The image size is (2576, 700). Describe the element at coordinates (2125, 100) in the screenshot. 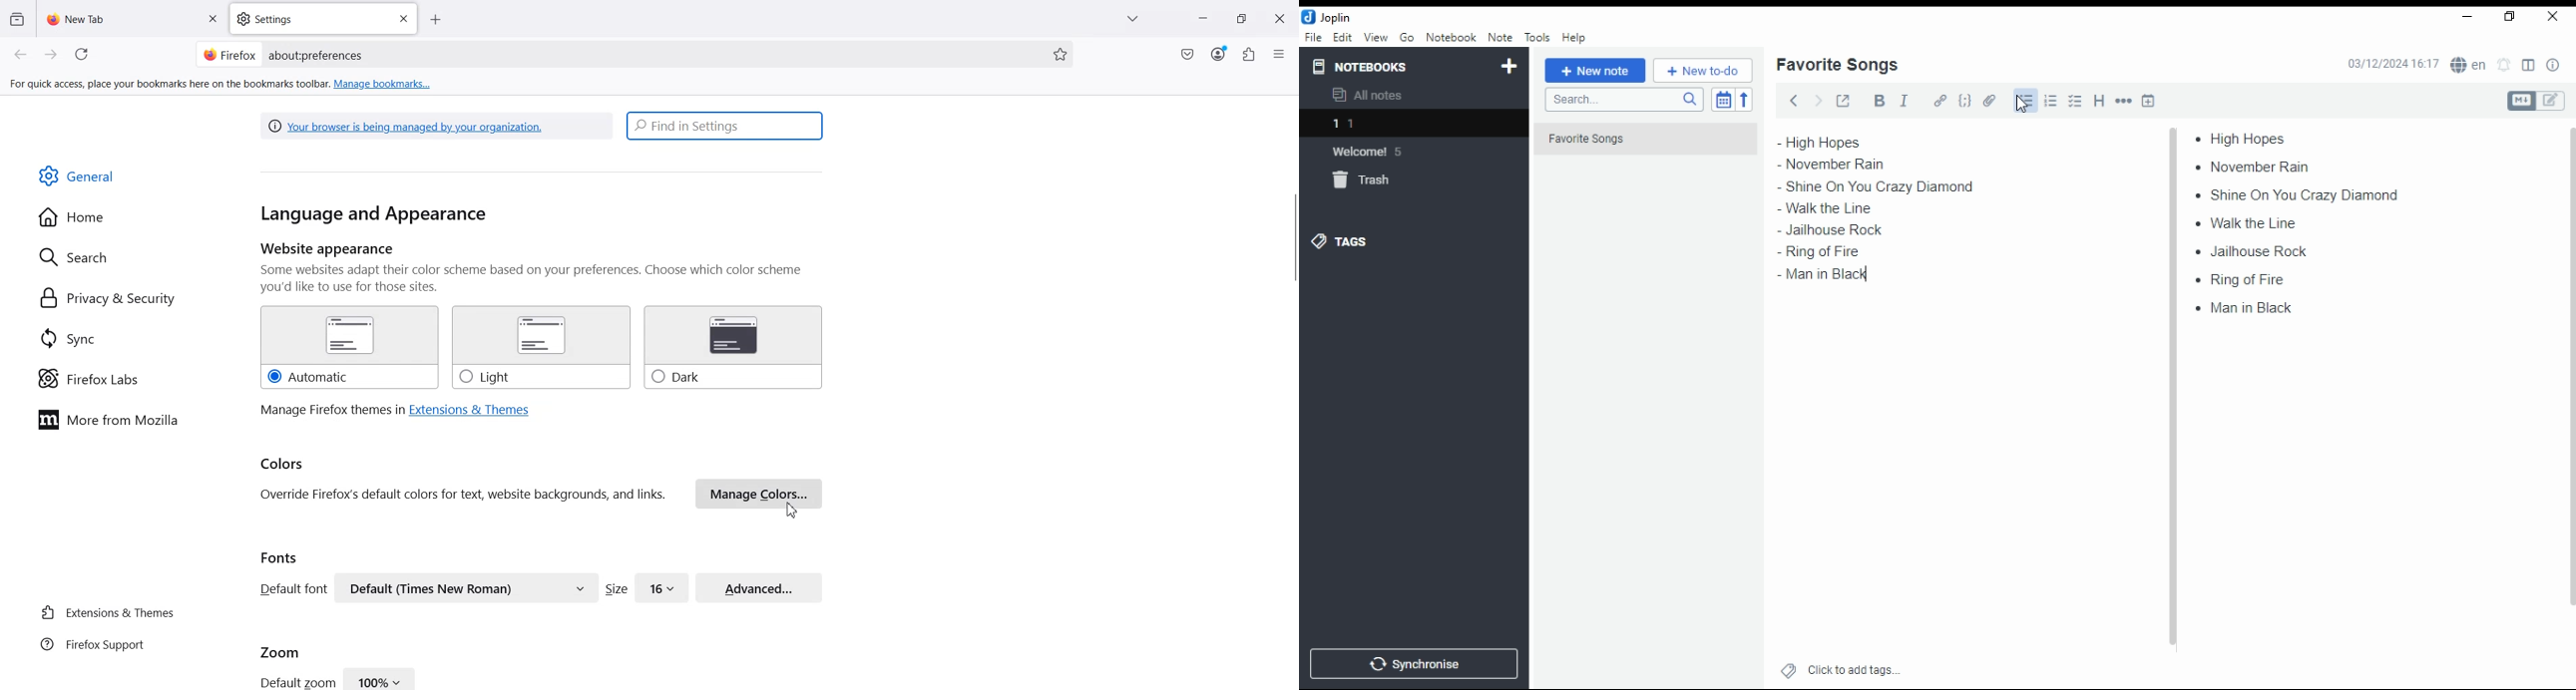

I see `horizontal rule` at that location.